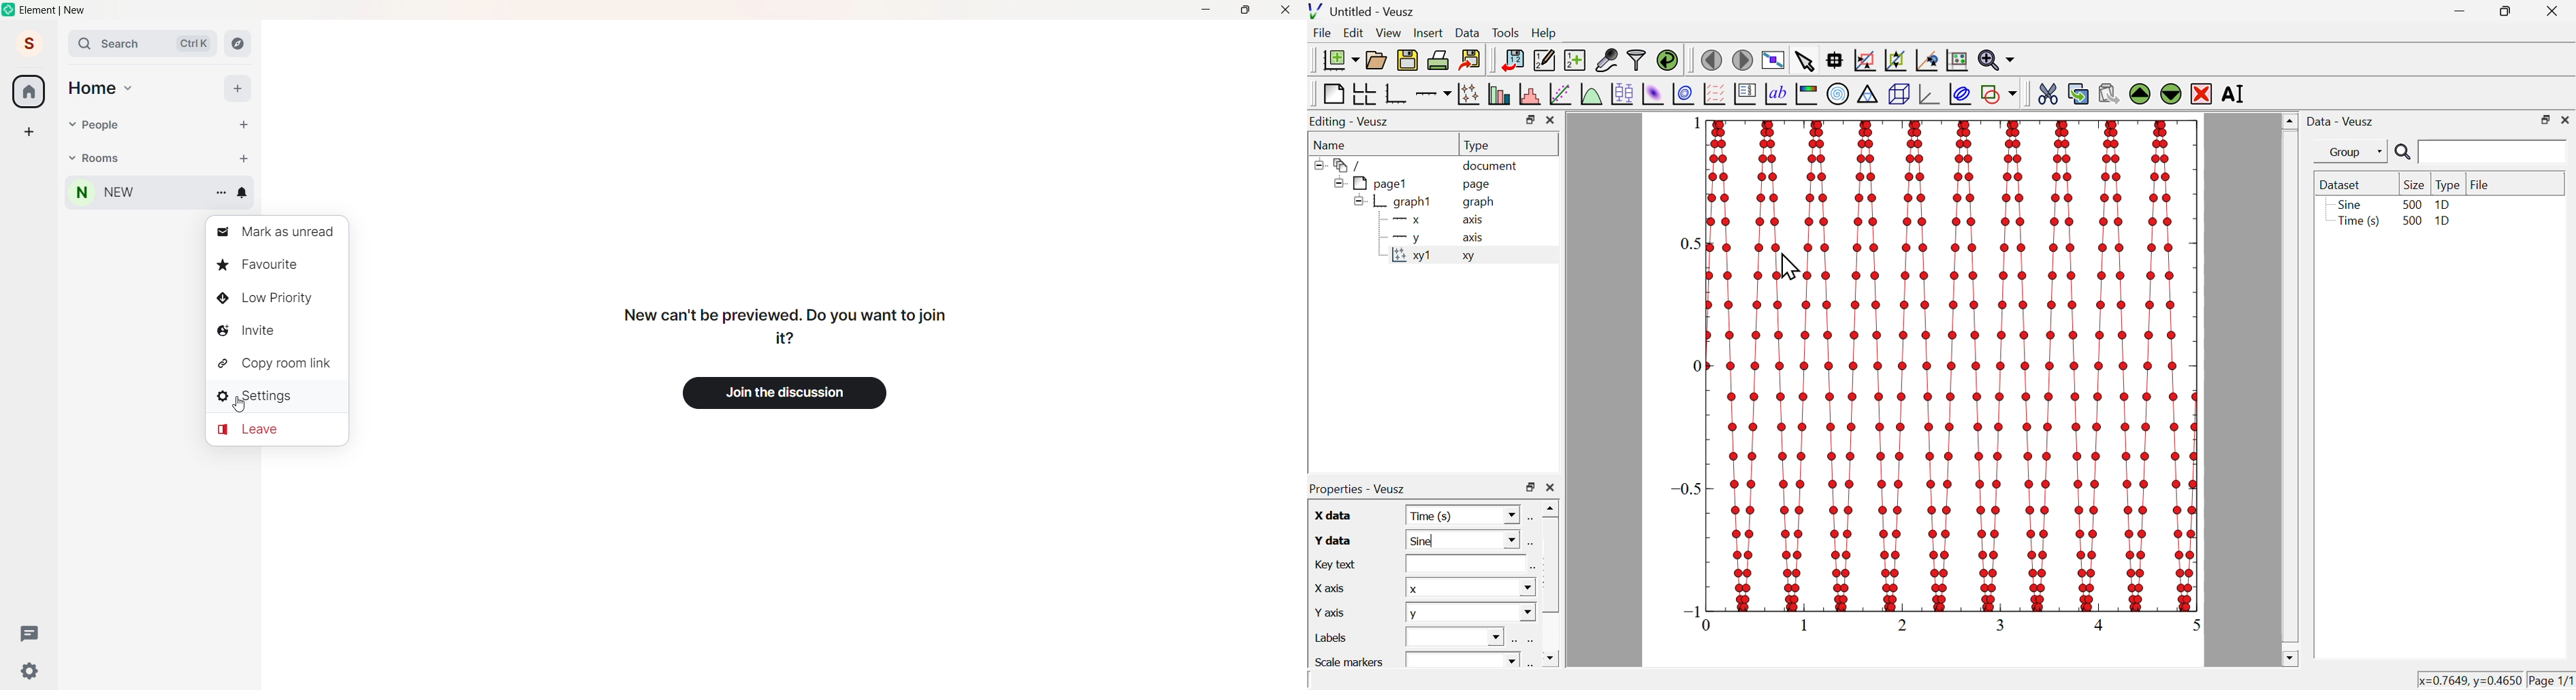 This screenshot has height=700, width=2576. I want to click on 1D, so click(2443, 205).